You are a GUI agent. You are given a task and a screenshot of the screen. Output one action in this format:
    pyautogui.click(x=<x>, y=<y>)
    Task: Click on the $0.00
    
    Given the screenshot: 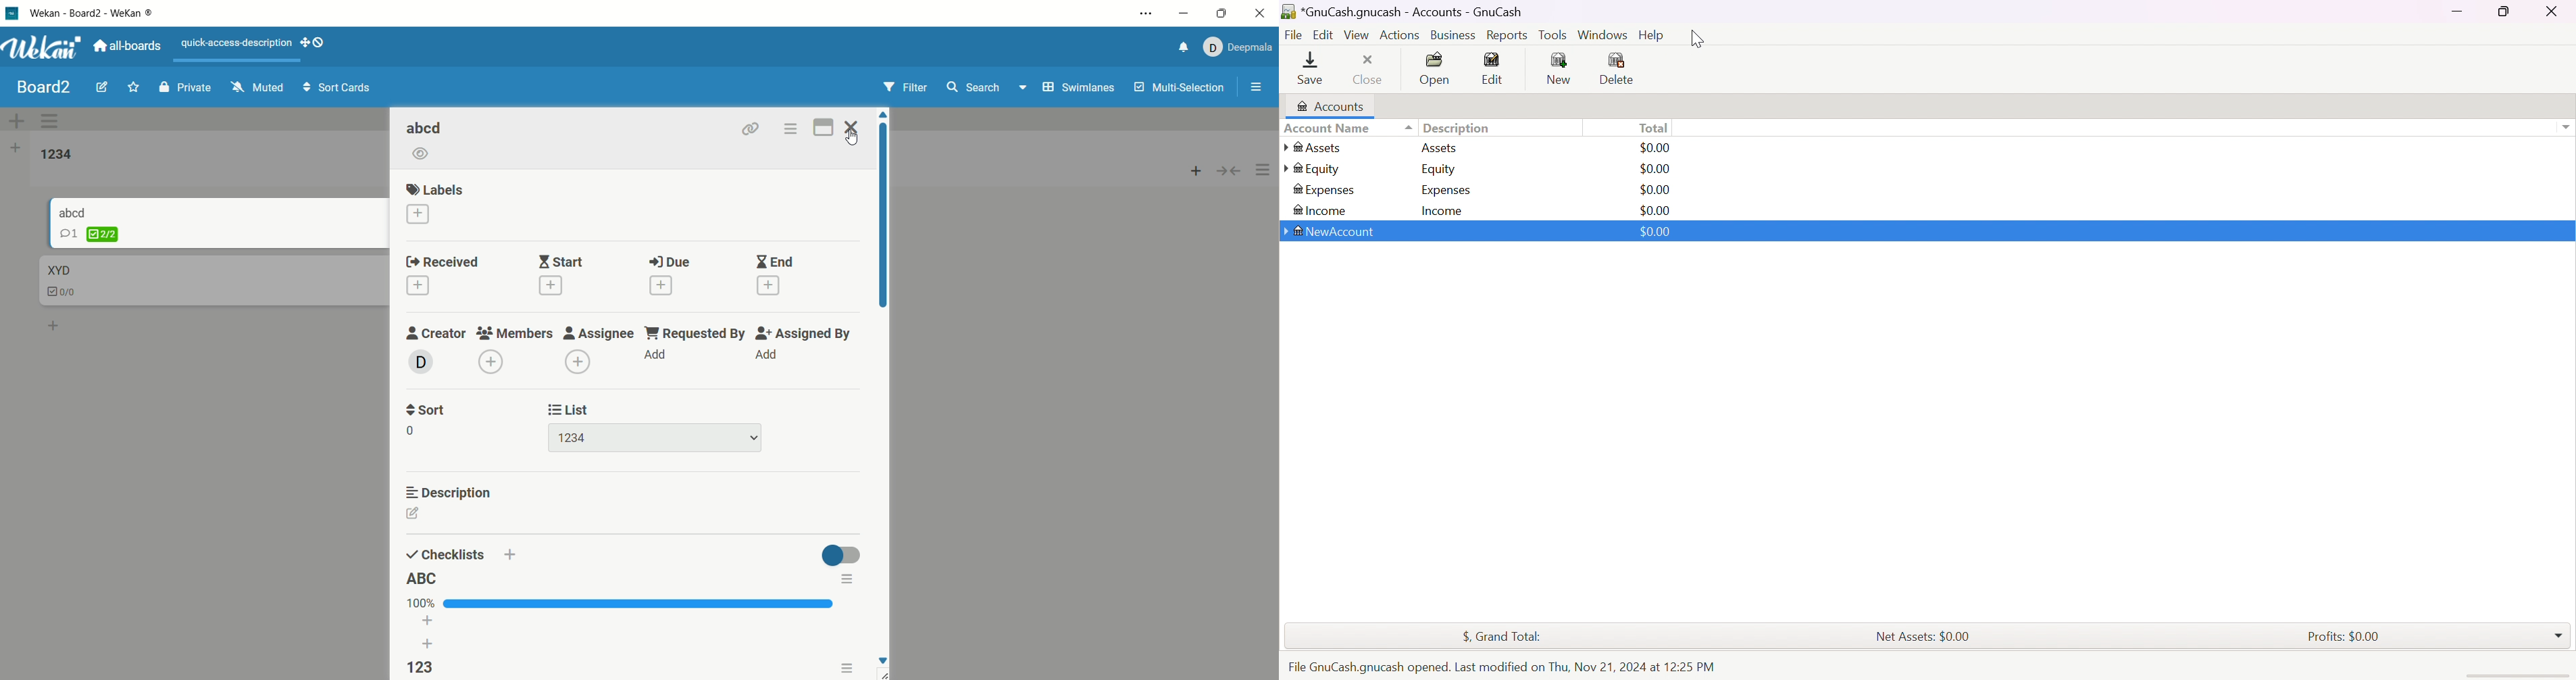 What is the action you would take?
    pyautogui.click(x=1652, y=211)
    